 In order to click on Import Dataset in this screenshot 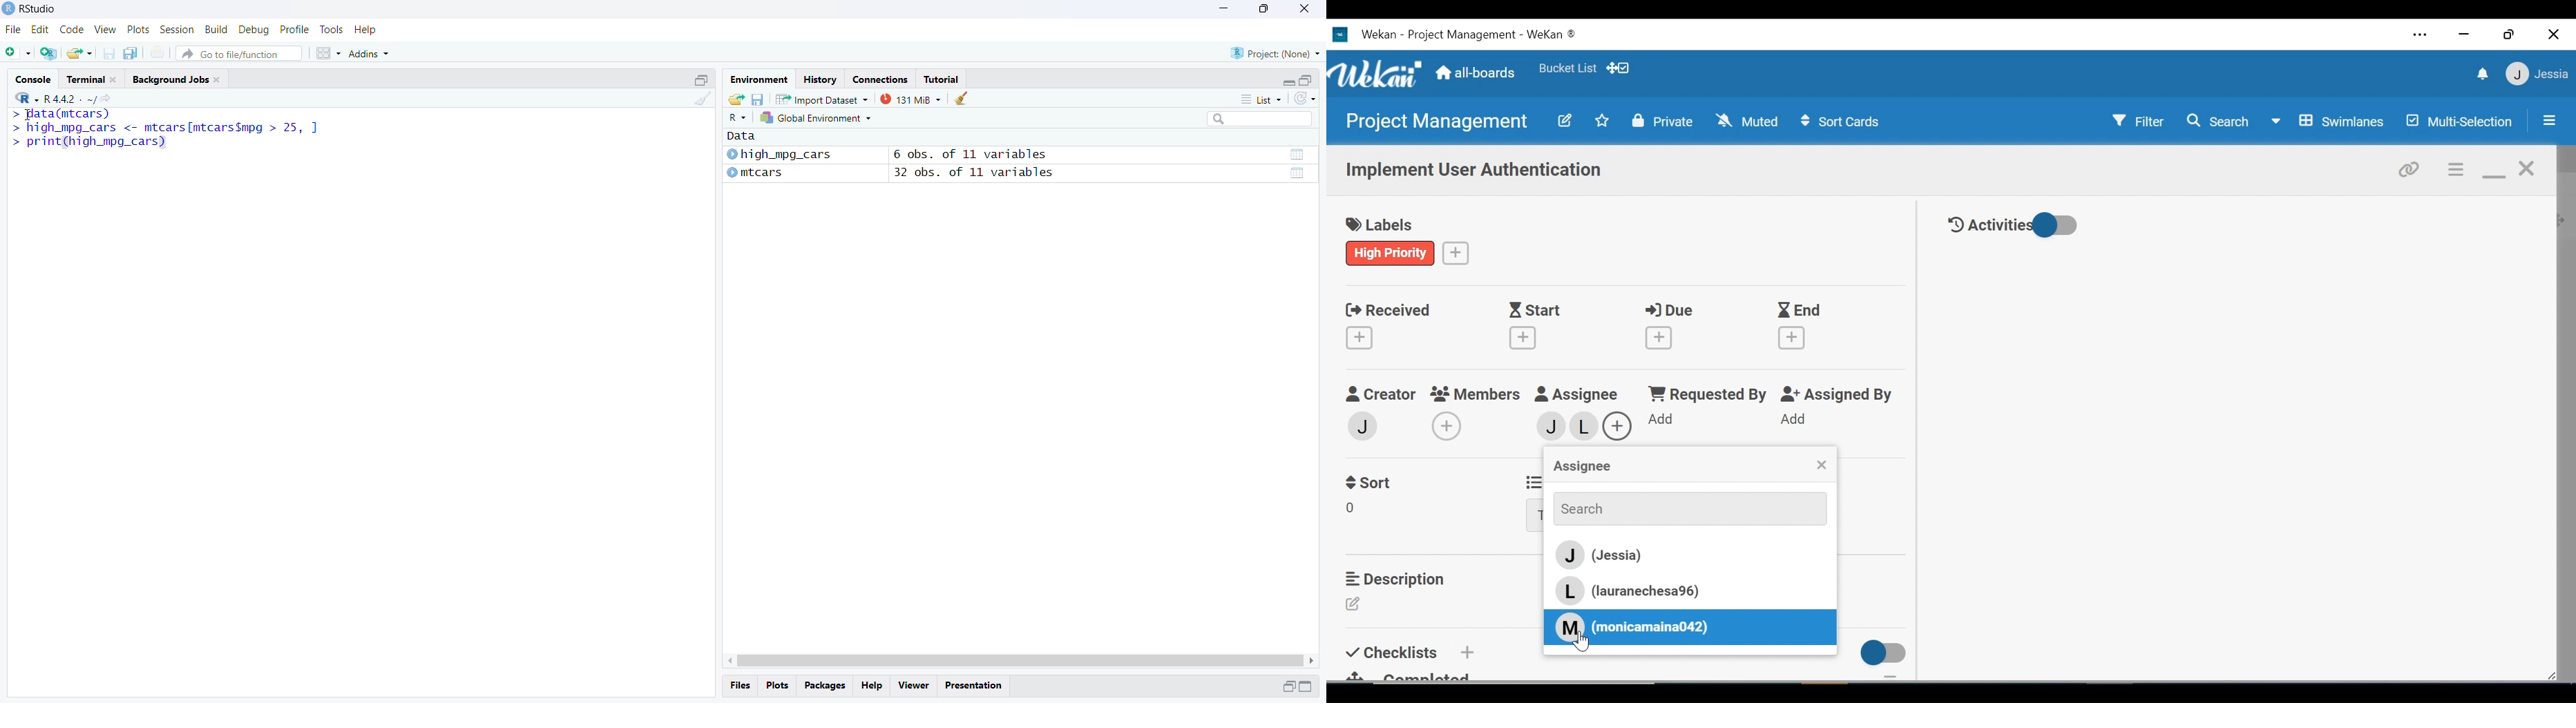, I will do `click(821, 99)`.